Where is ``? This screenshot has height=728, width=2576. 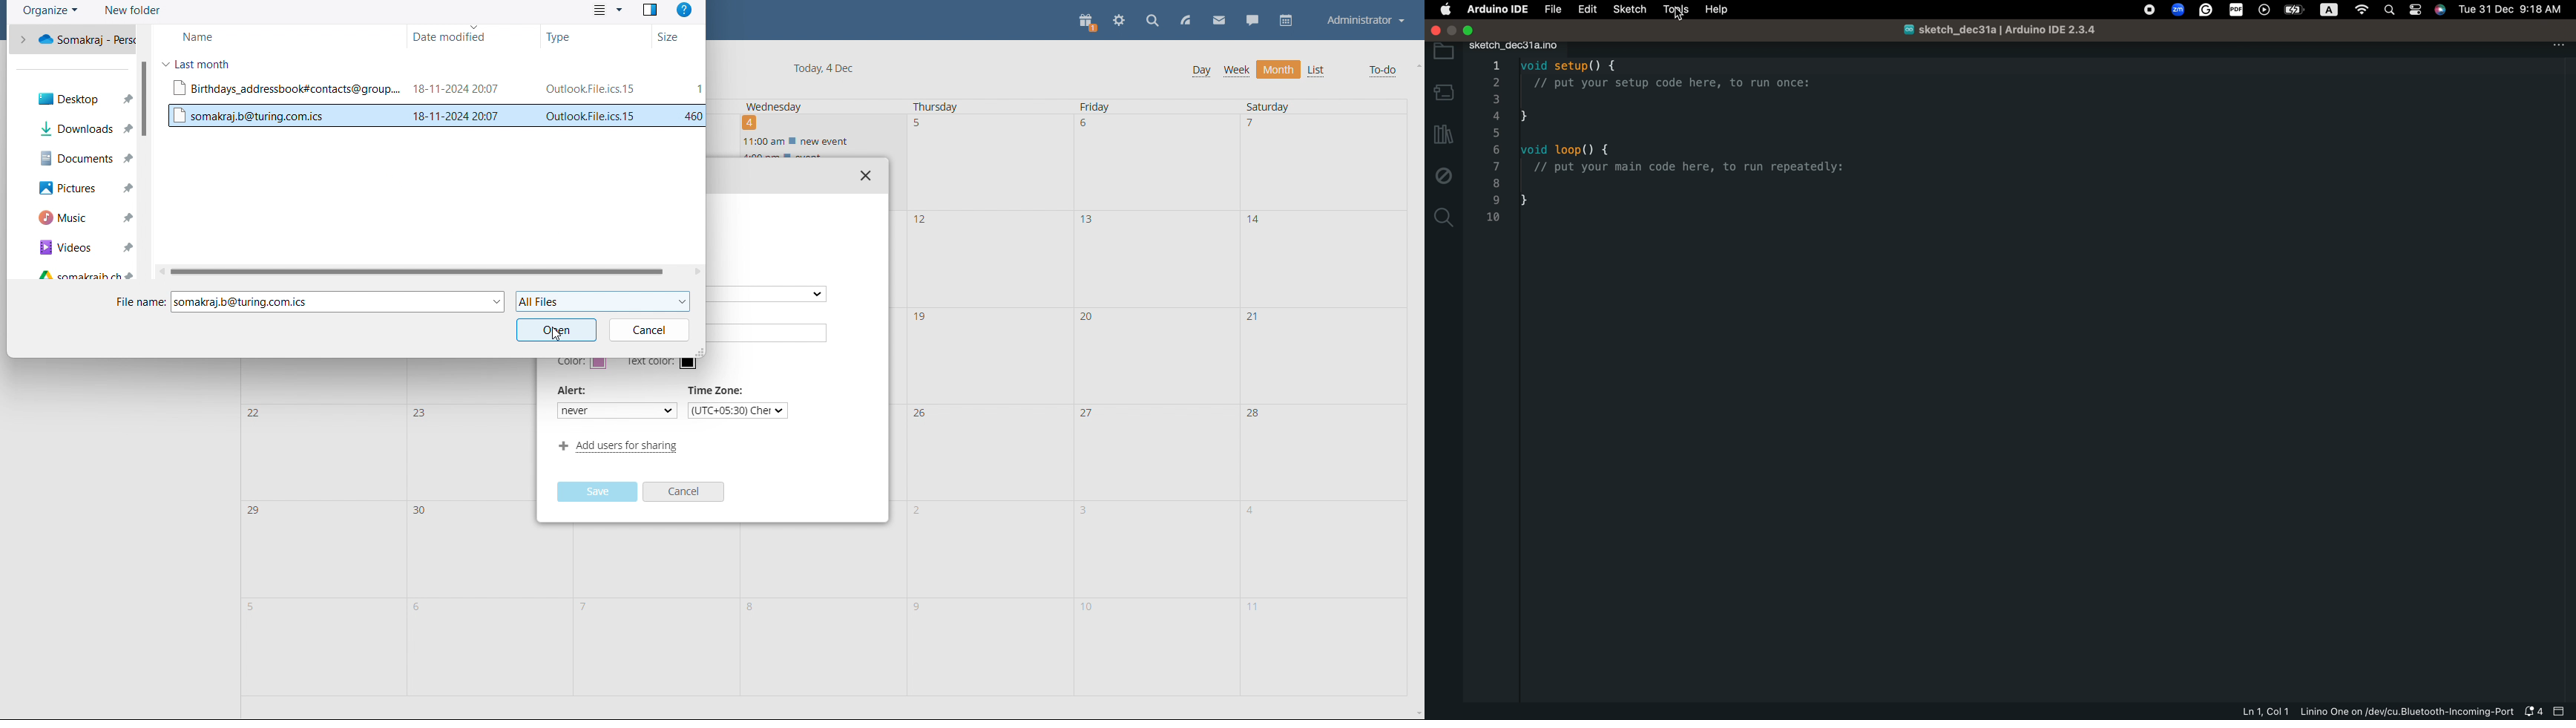  is located at coordinates (674, 34).